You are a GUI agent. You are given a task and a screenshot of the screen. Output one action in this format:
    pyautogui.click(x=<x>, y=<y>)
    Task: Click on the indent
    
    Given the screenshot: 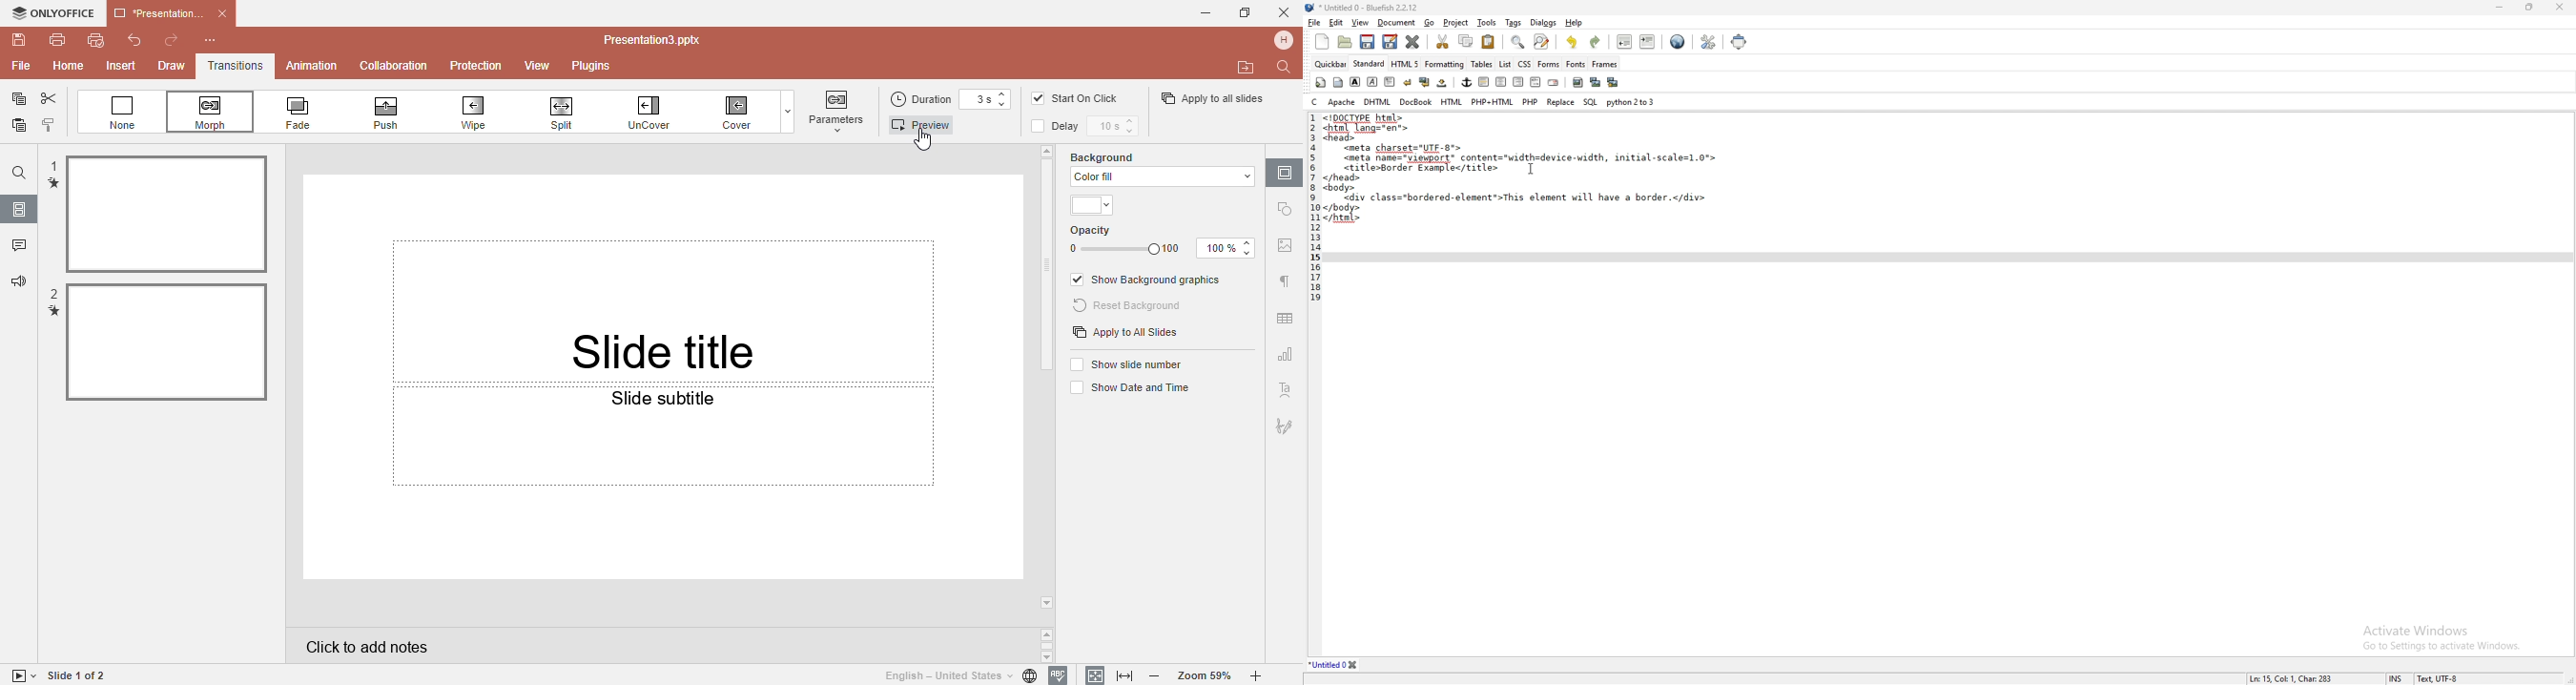 What is the action you would take?
    pyautogui.click(x=1648, y=41)
    